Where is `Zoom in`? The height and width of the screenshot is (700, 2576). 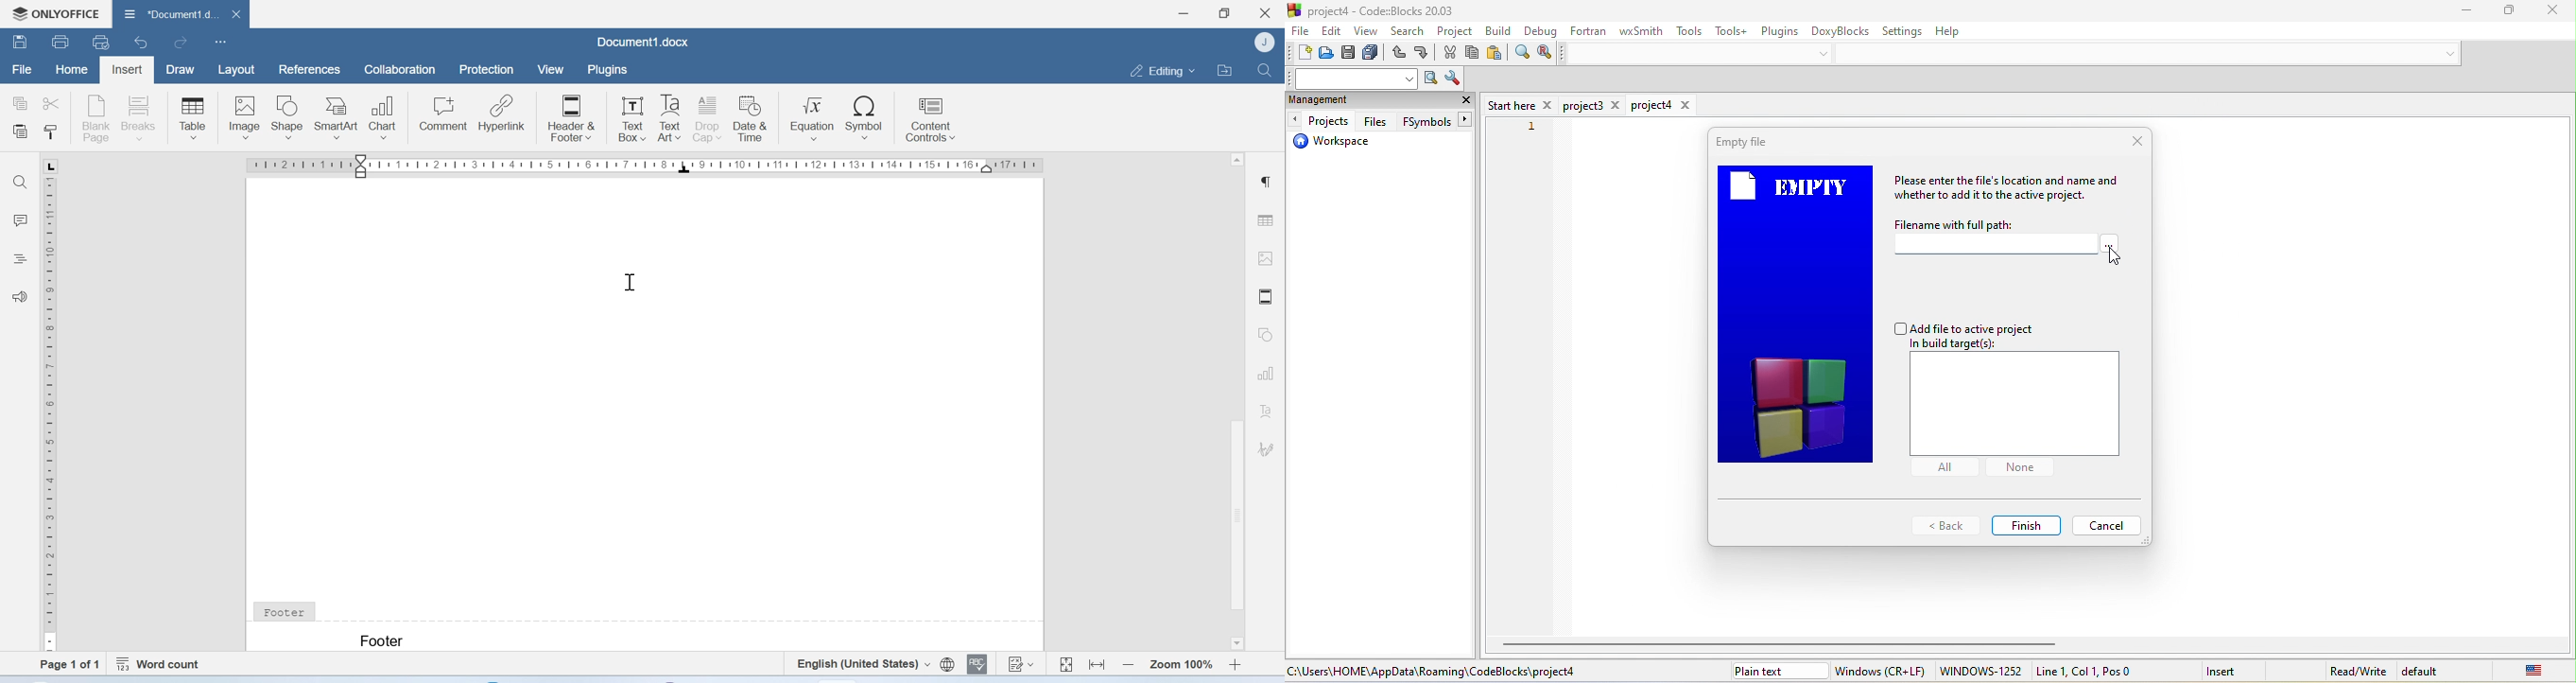 Zoom in is located at coordinates (1235, 663).